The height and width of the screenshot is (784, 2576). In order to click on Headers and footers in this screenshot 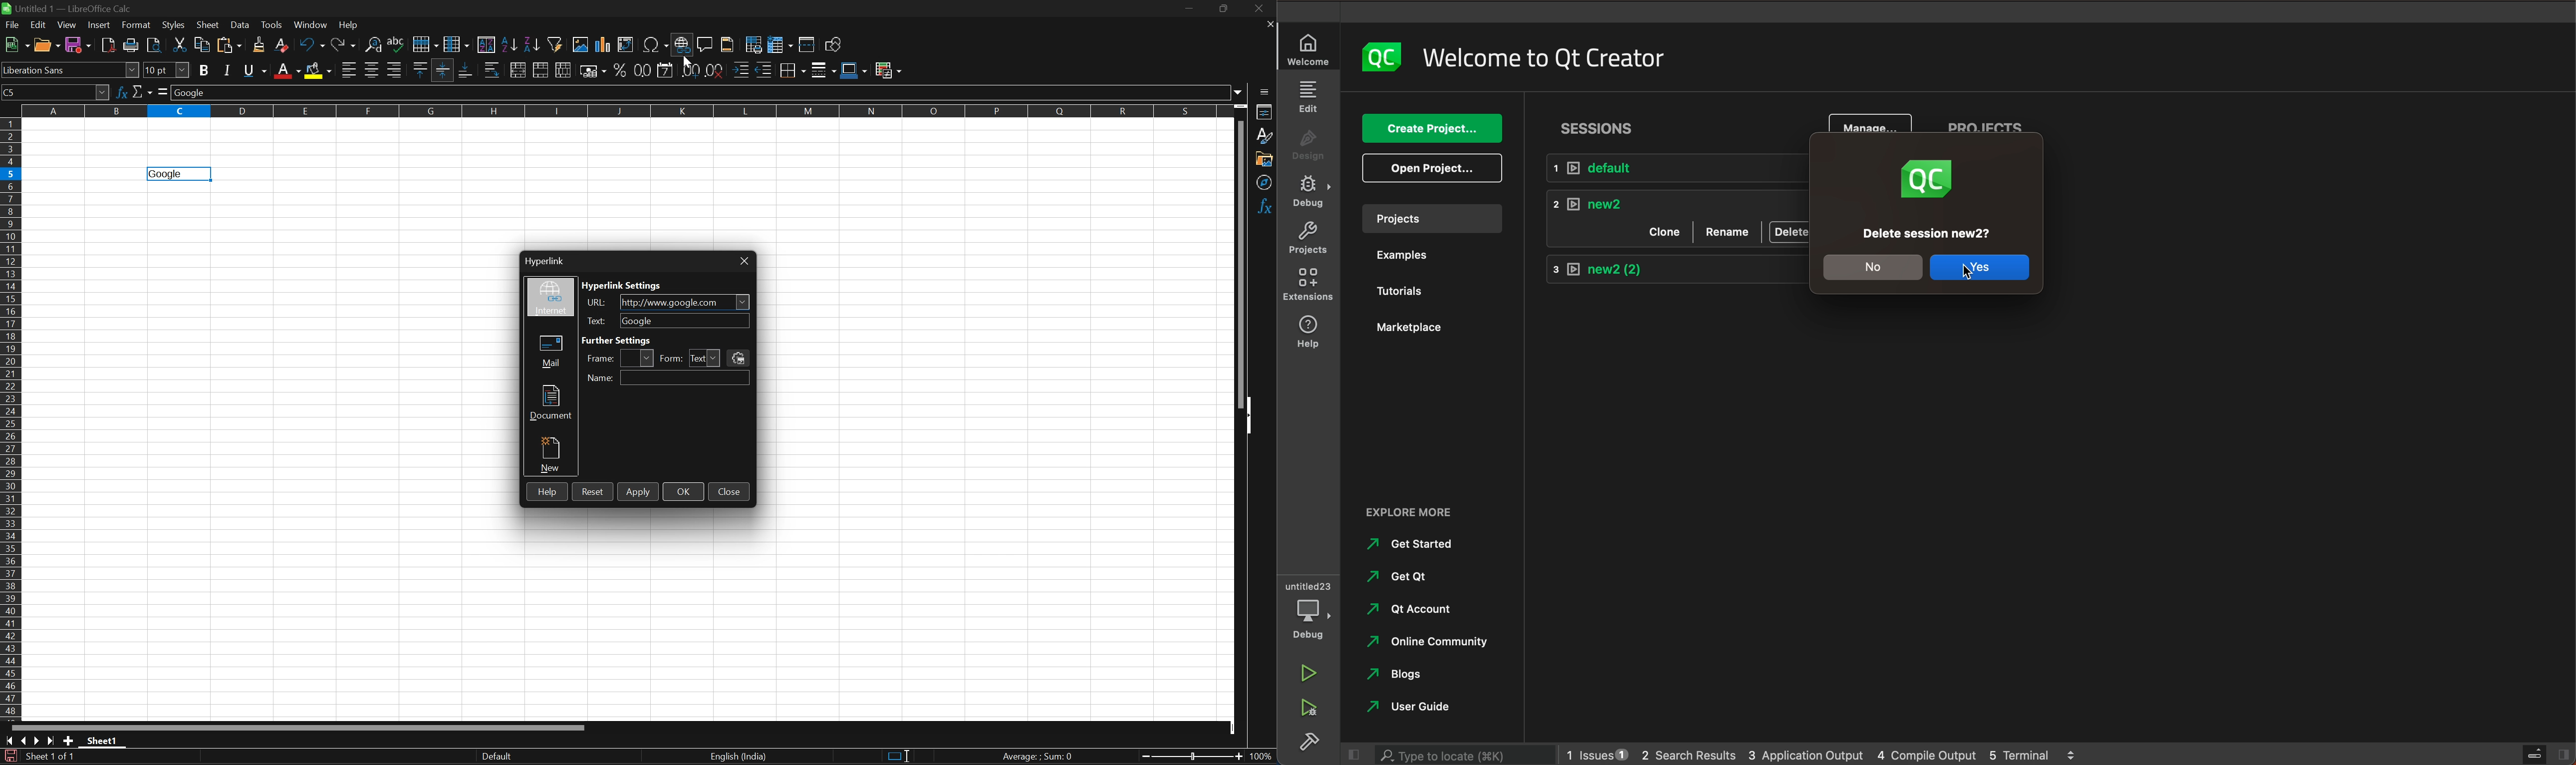, I will do `click(728, 43)`.